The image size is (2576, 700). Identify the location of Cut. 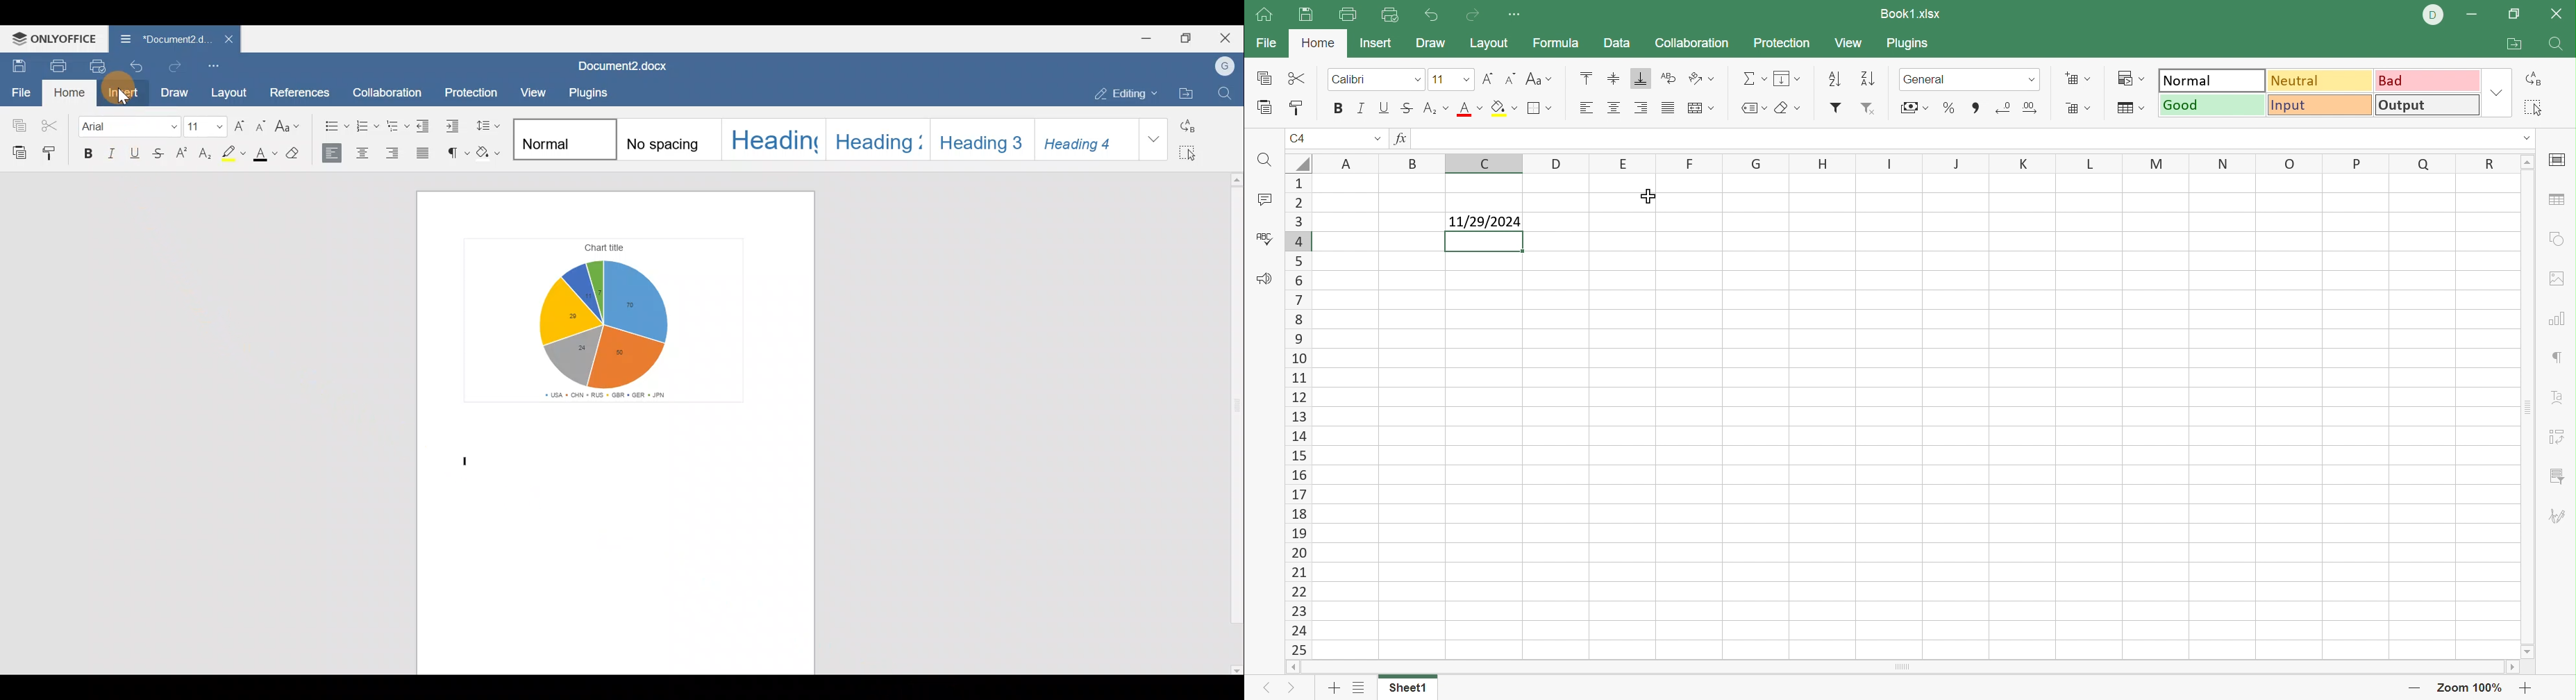
(1300, 79).